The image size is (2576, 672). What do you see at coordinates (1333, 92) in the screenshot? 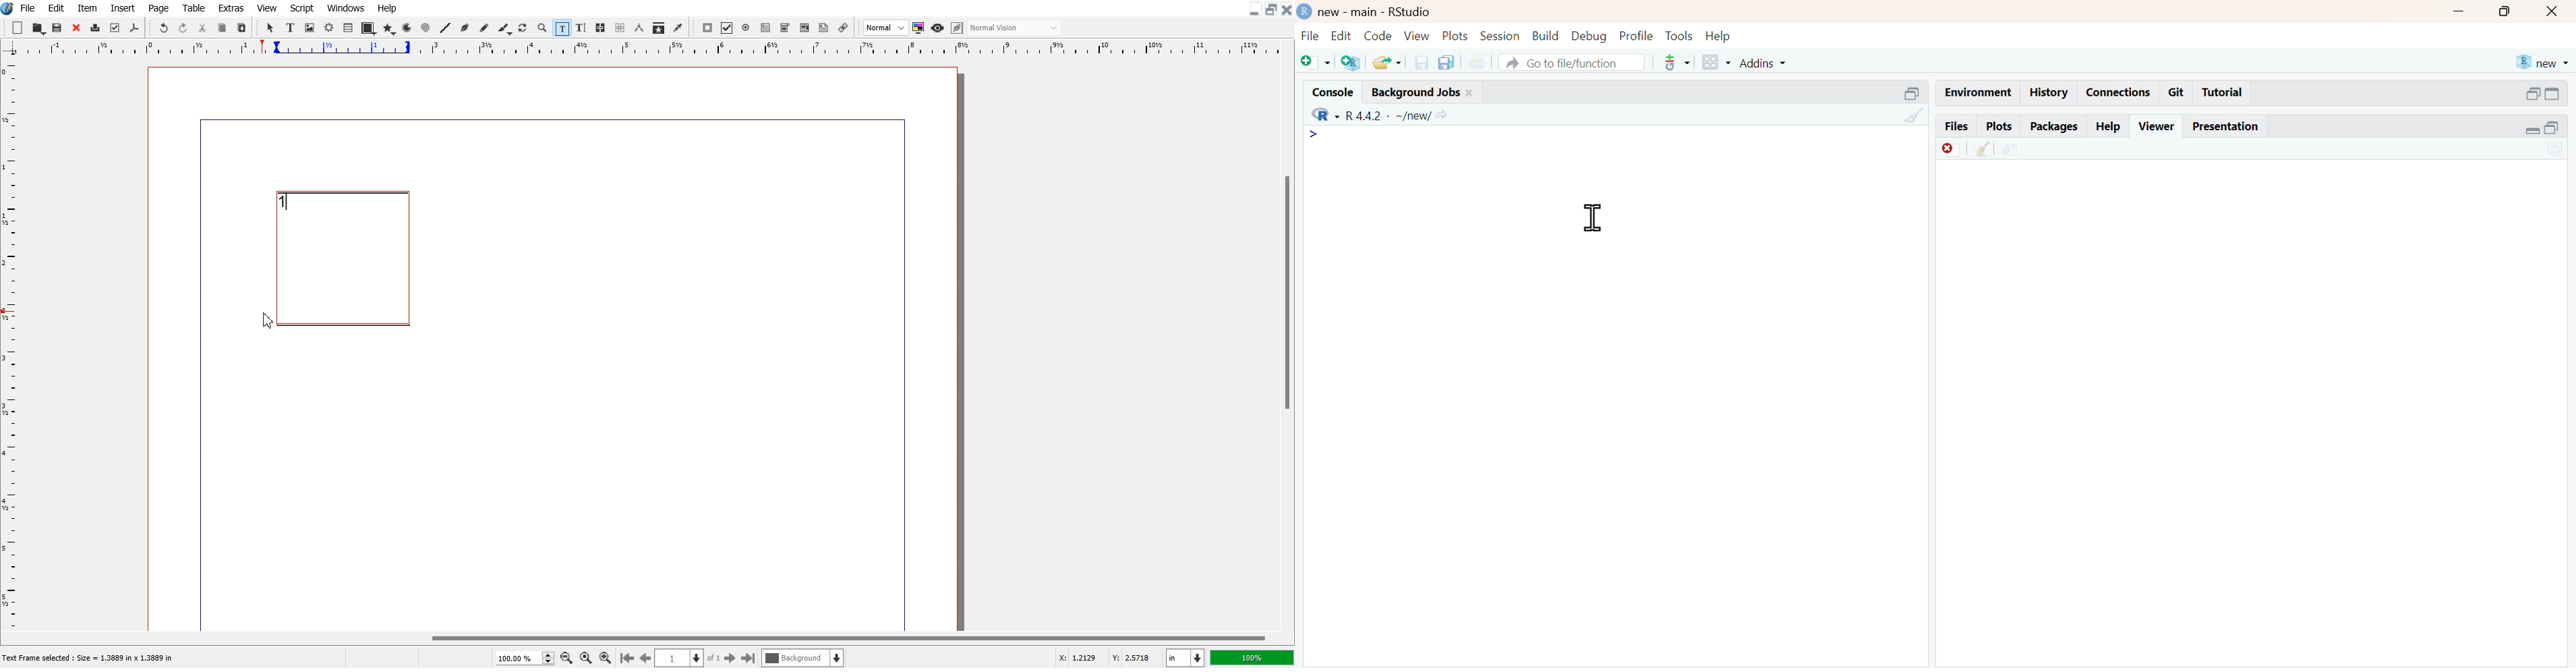
I see `console` at bounding box center [1333, 92].